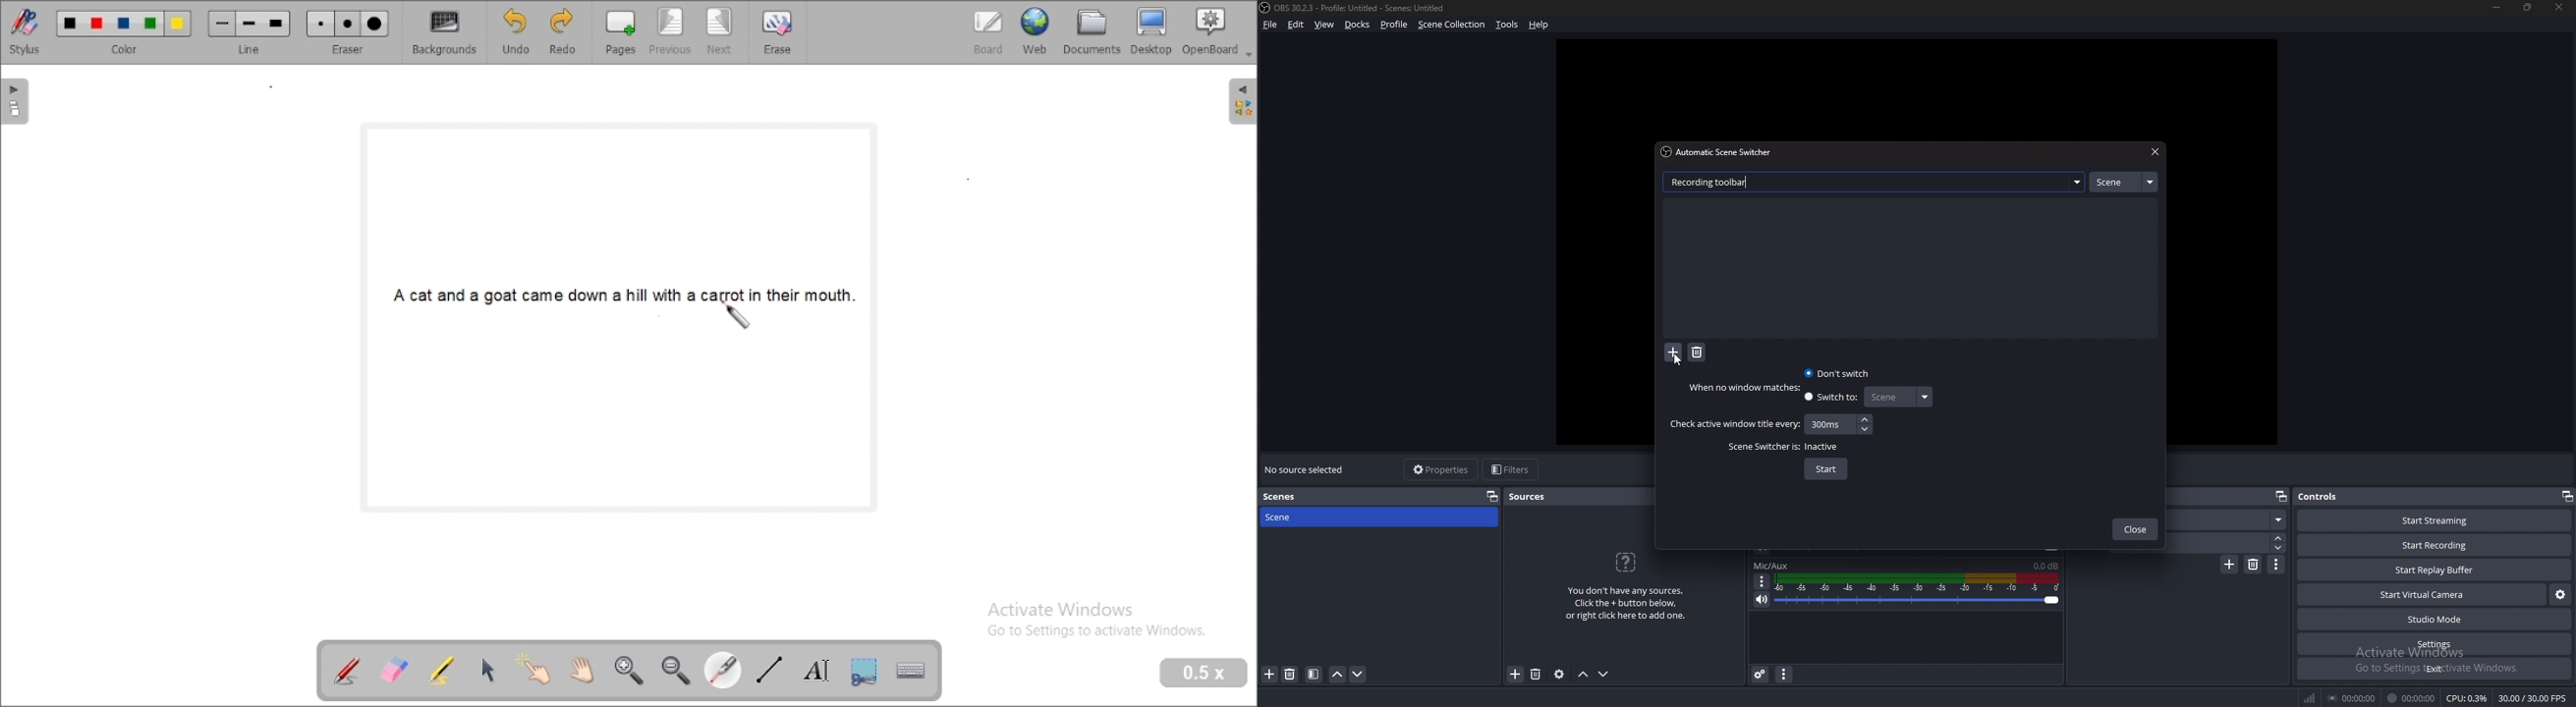  What do you see at coordinates (1270, 673) in the screenshot?
I see `add scene` at bounding box center [1270, 673].